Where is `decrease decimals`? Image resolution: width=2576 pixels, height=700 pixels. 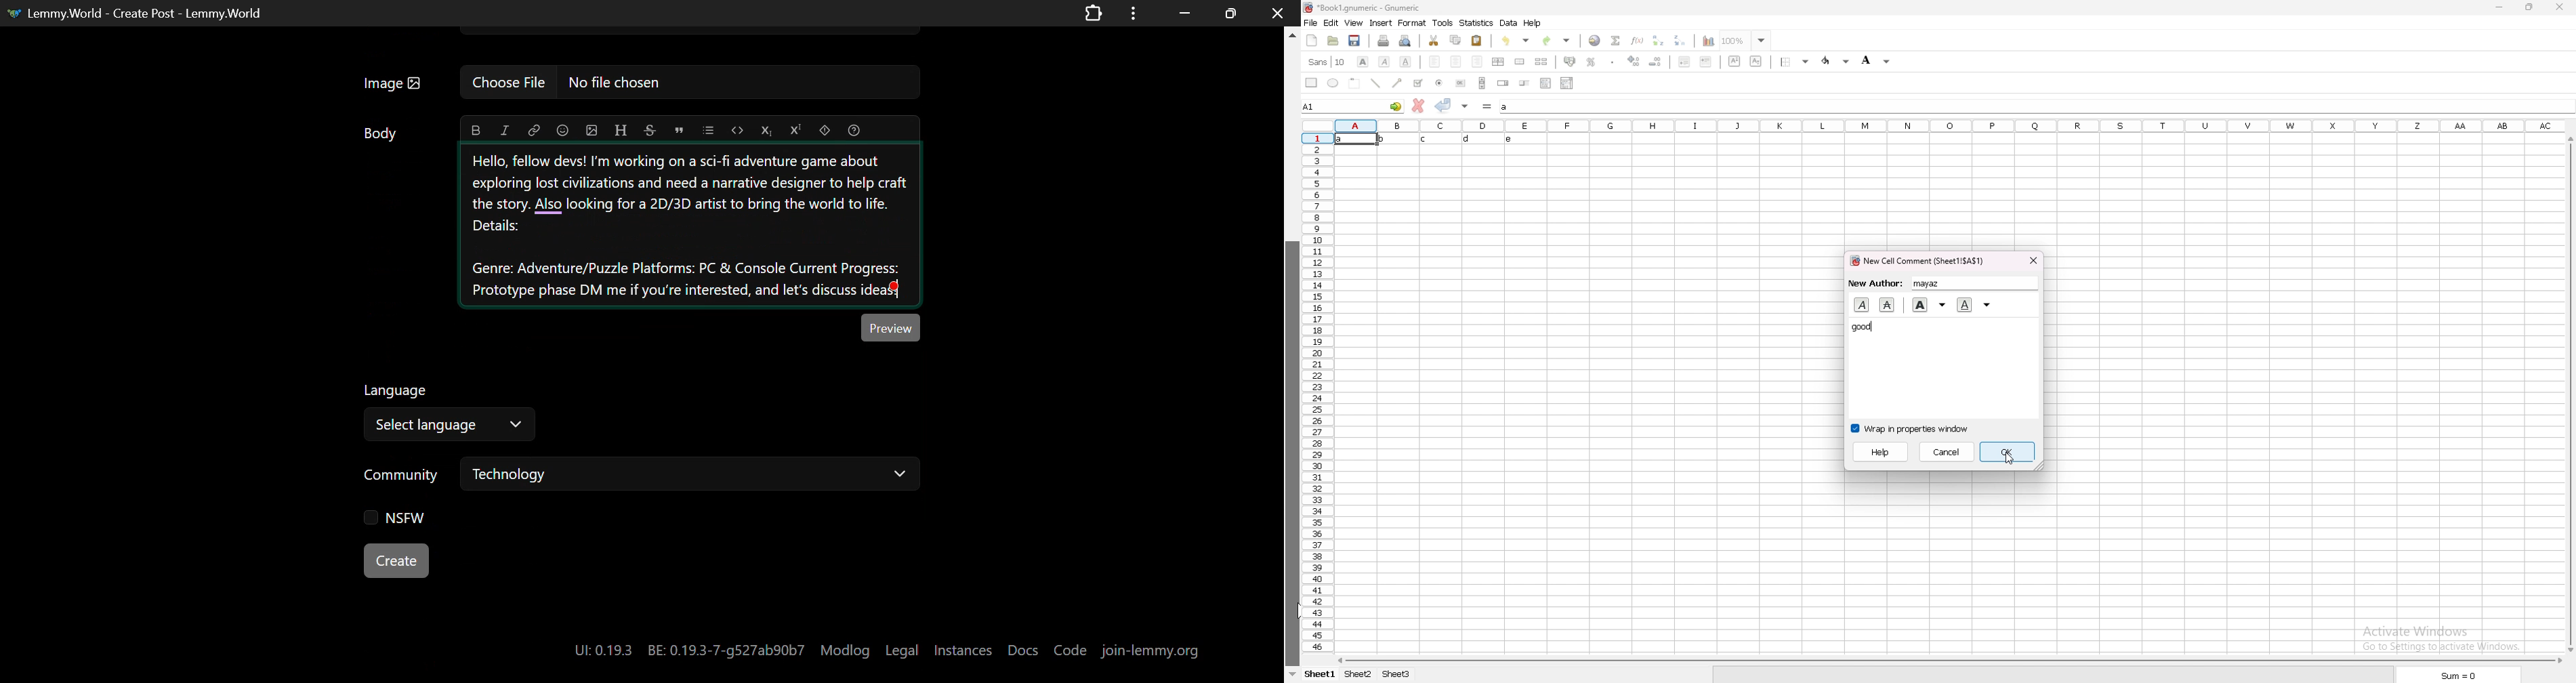 decrease decimals is located at coordinates (1656, 62).